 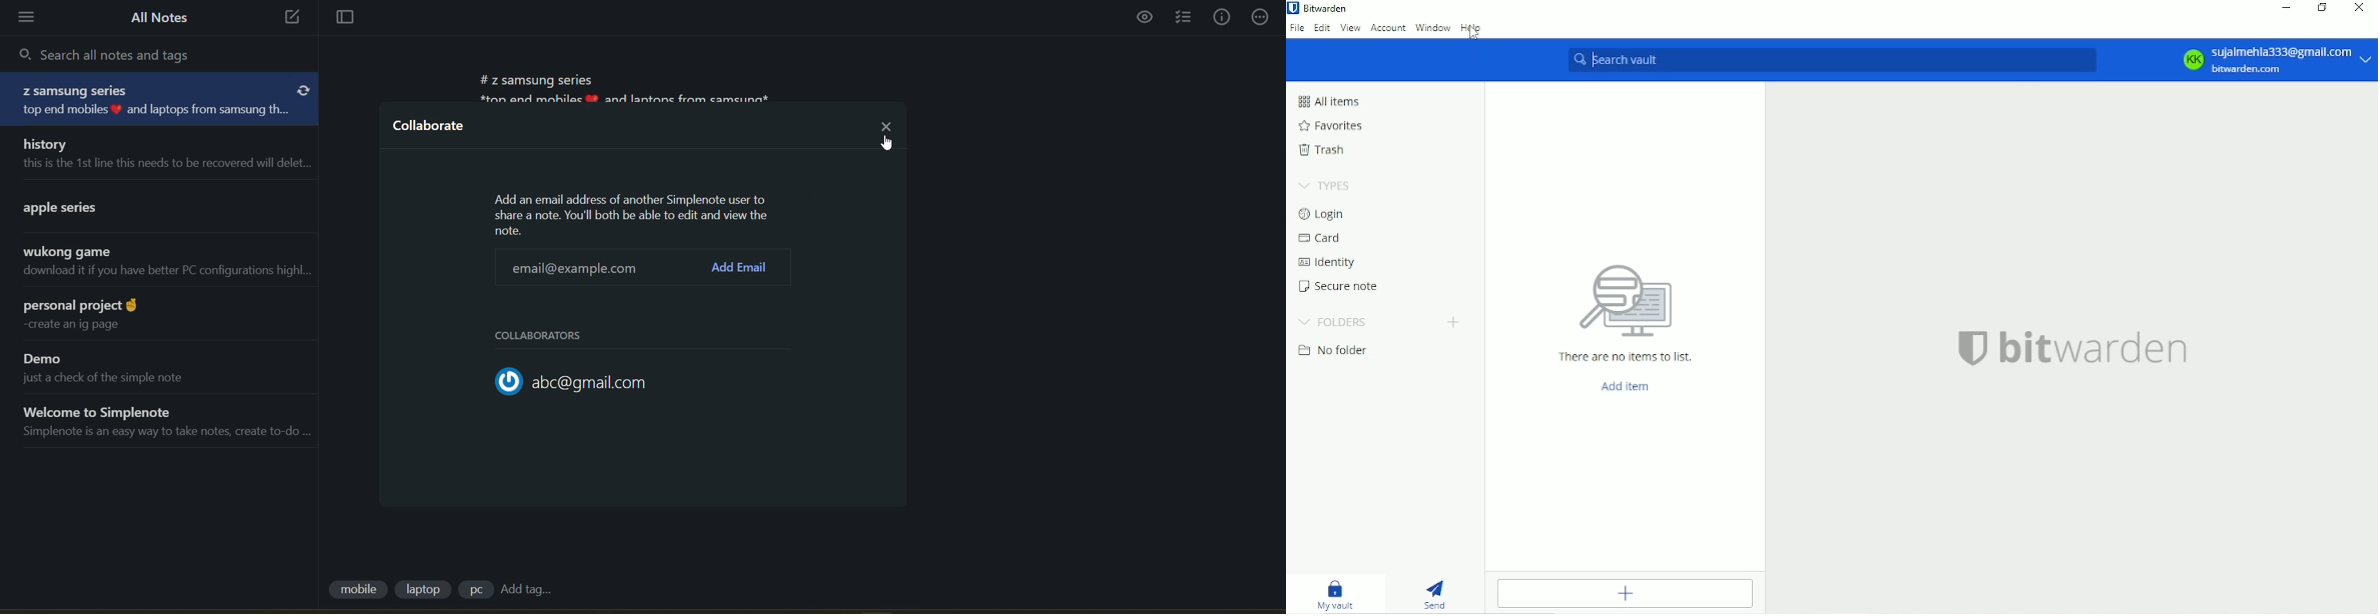 I want to click on No folder, so click(x=1335, y=350).